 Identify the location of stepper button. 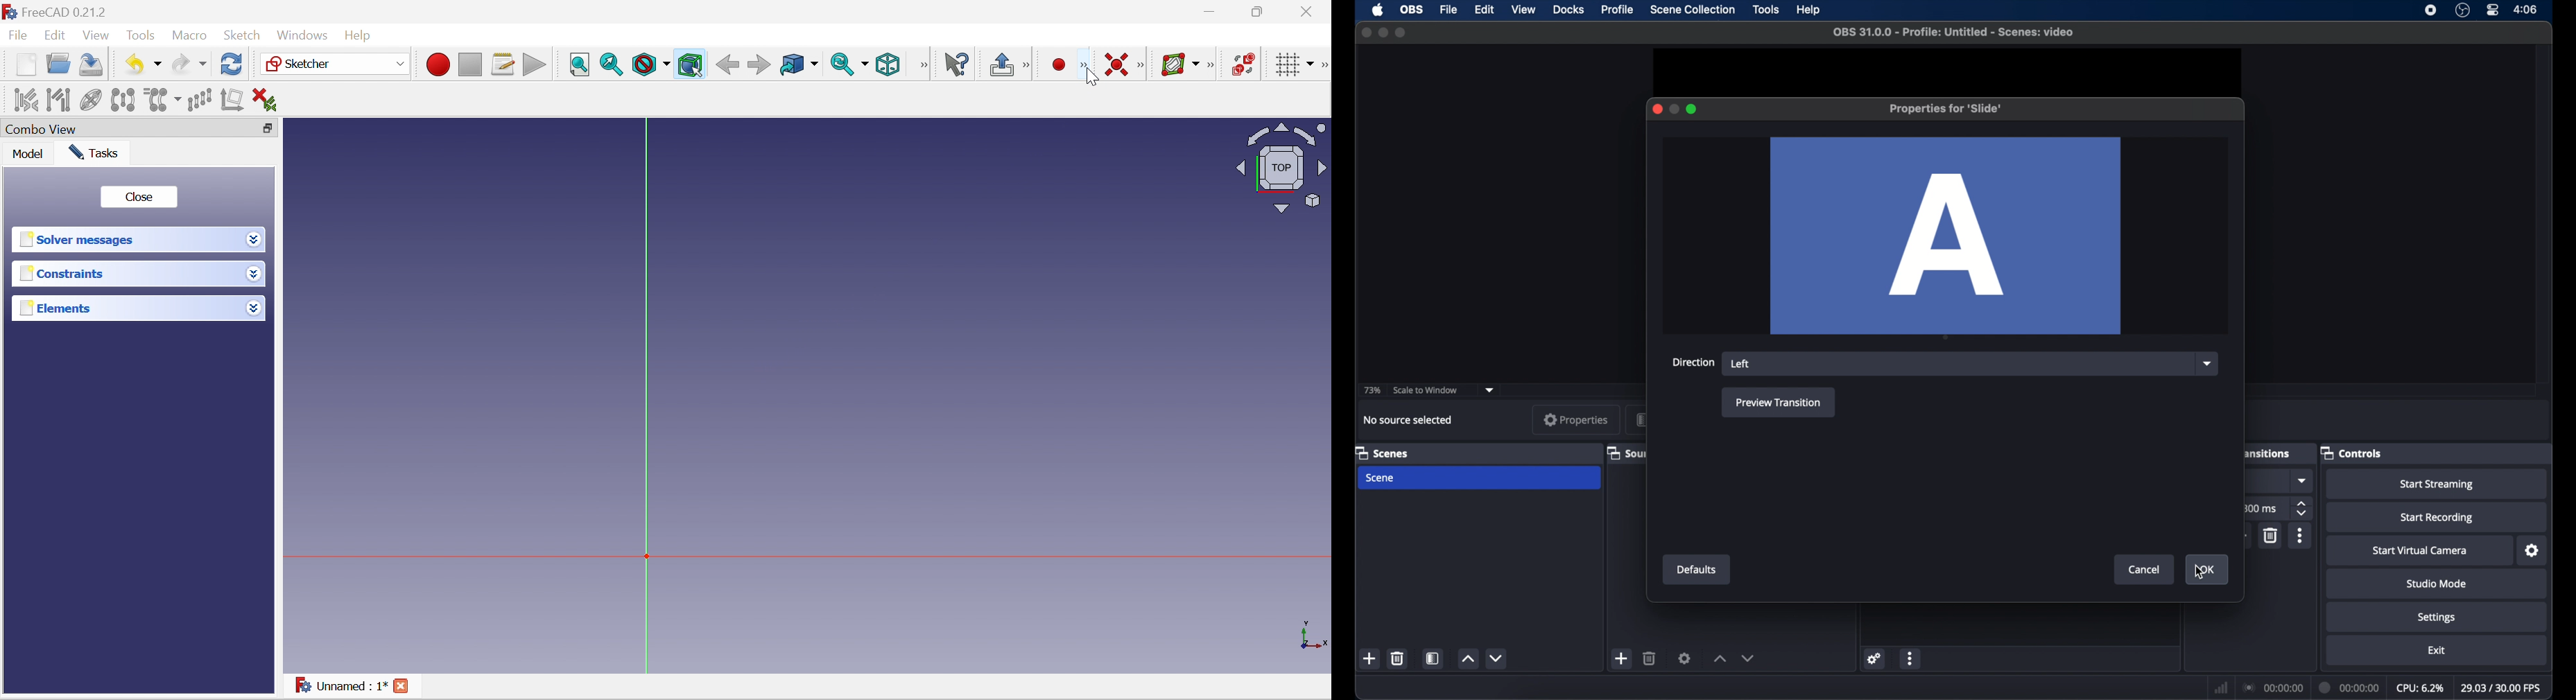
(2303, 508).